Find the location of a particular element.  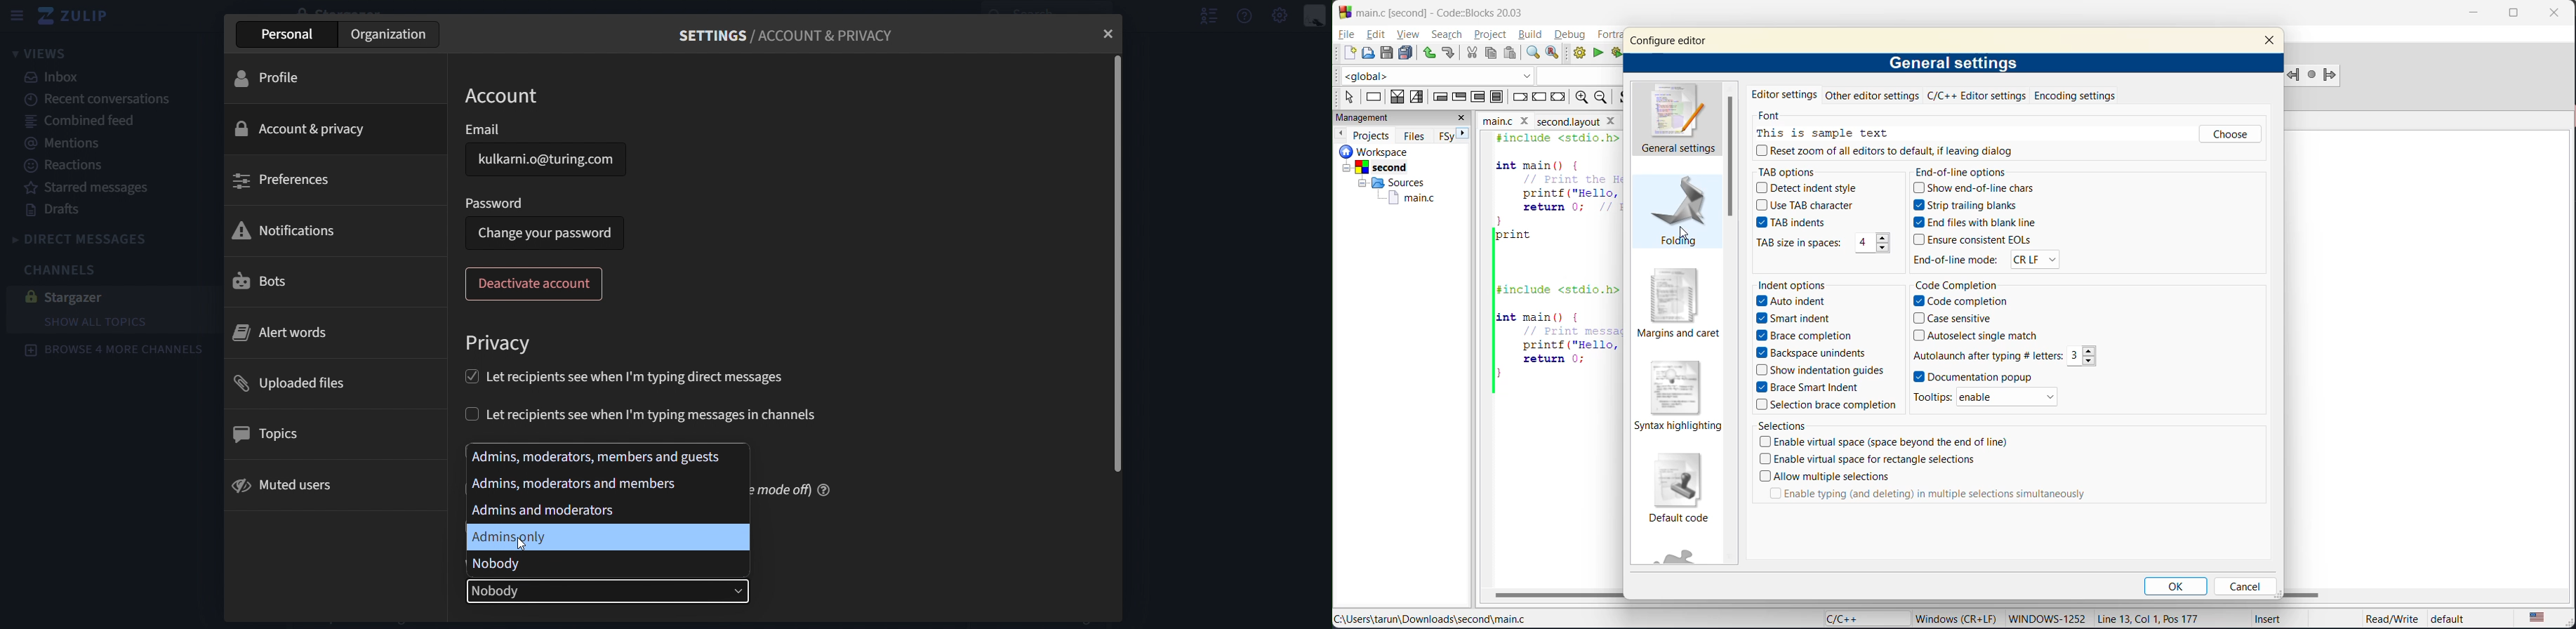

management is located at coordinates (1388, 118).